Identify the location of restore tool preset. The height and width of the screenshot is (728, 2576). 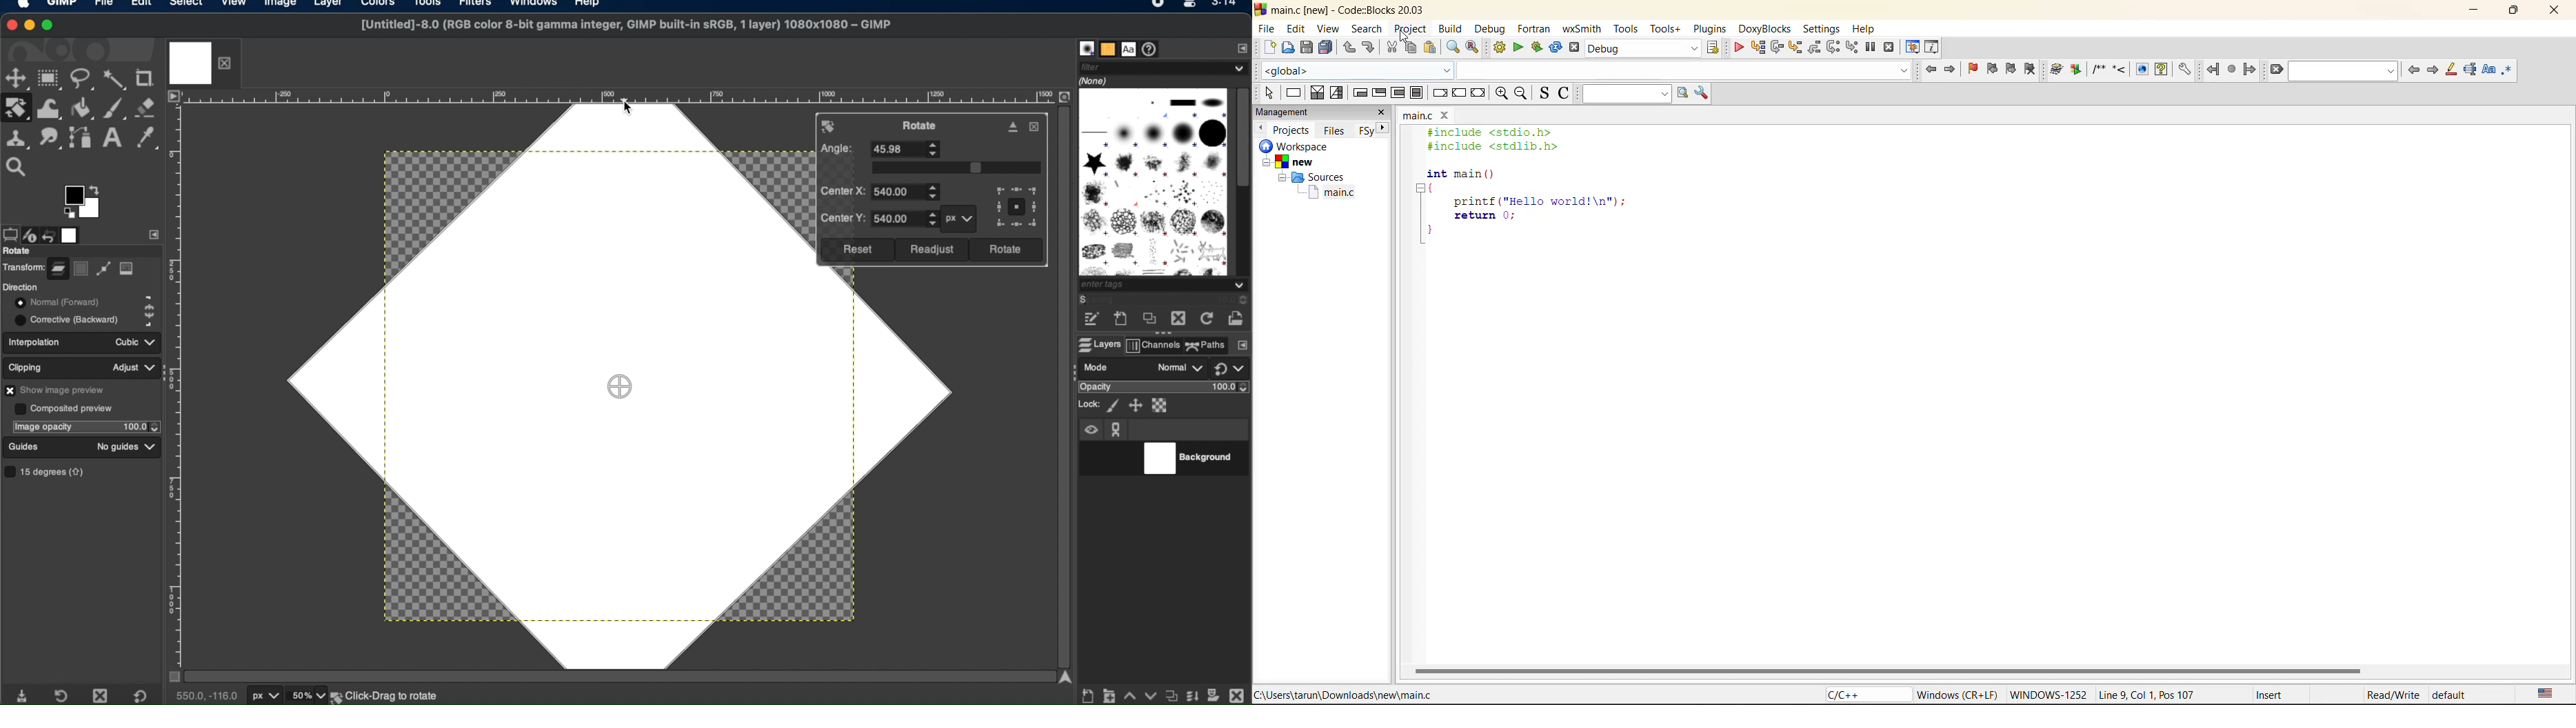
(64, 695).